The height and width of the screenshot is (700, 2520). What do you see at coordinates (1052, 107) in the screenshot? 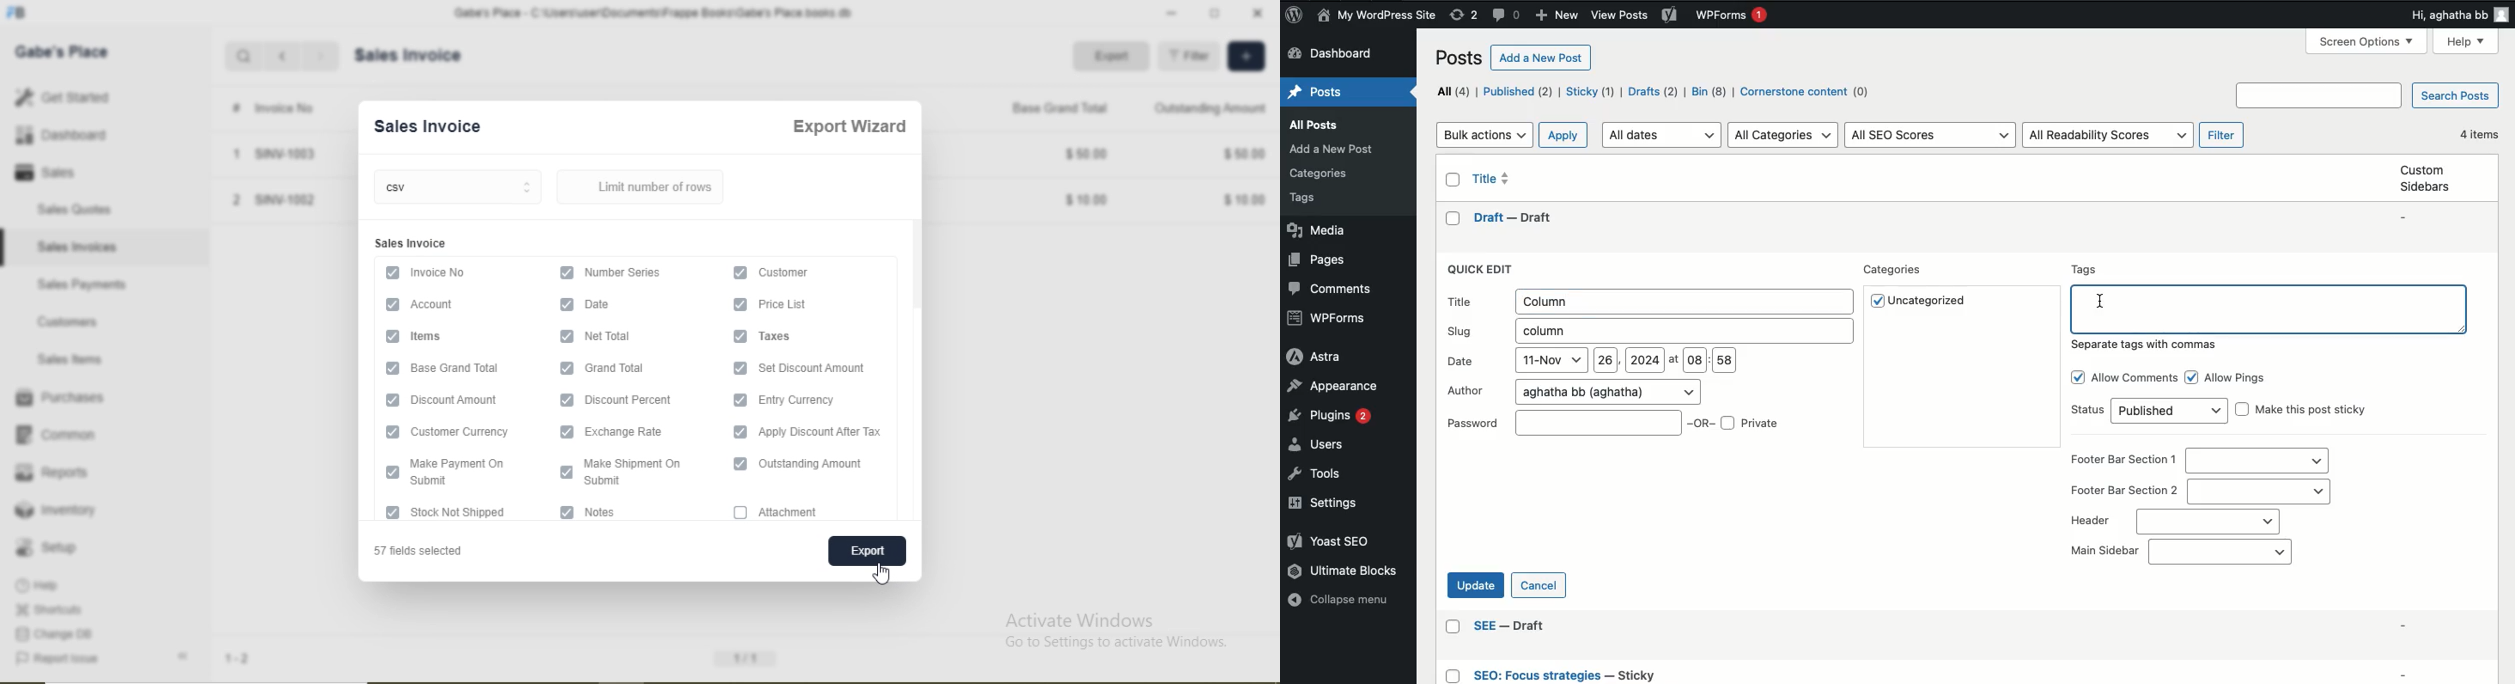
I see `Base Grand Total` at bounding box center [1052, 107].